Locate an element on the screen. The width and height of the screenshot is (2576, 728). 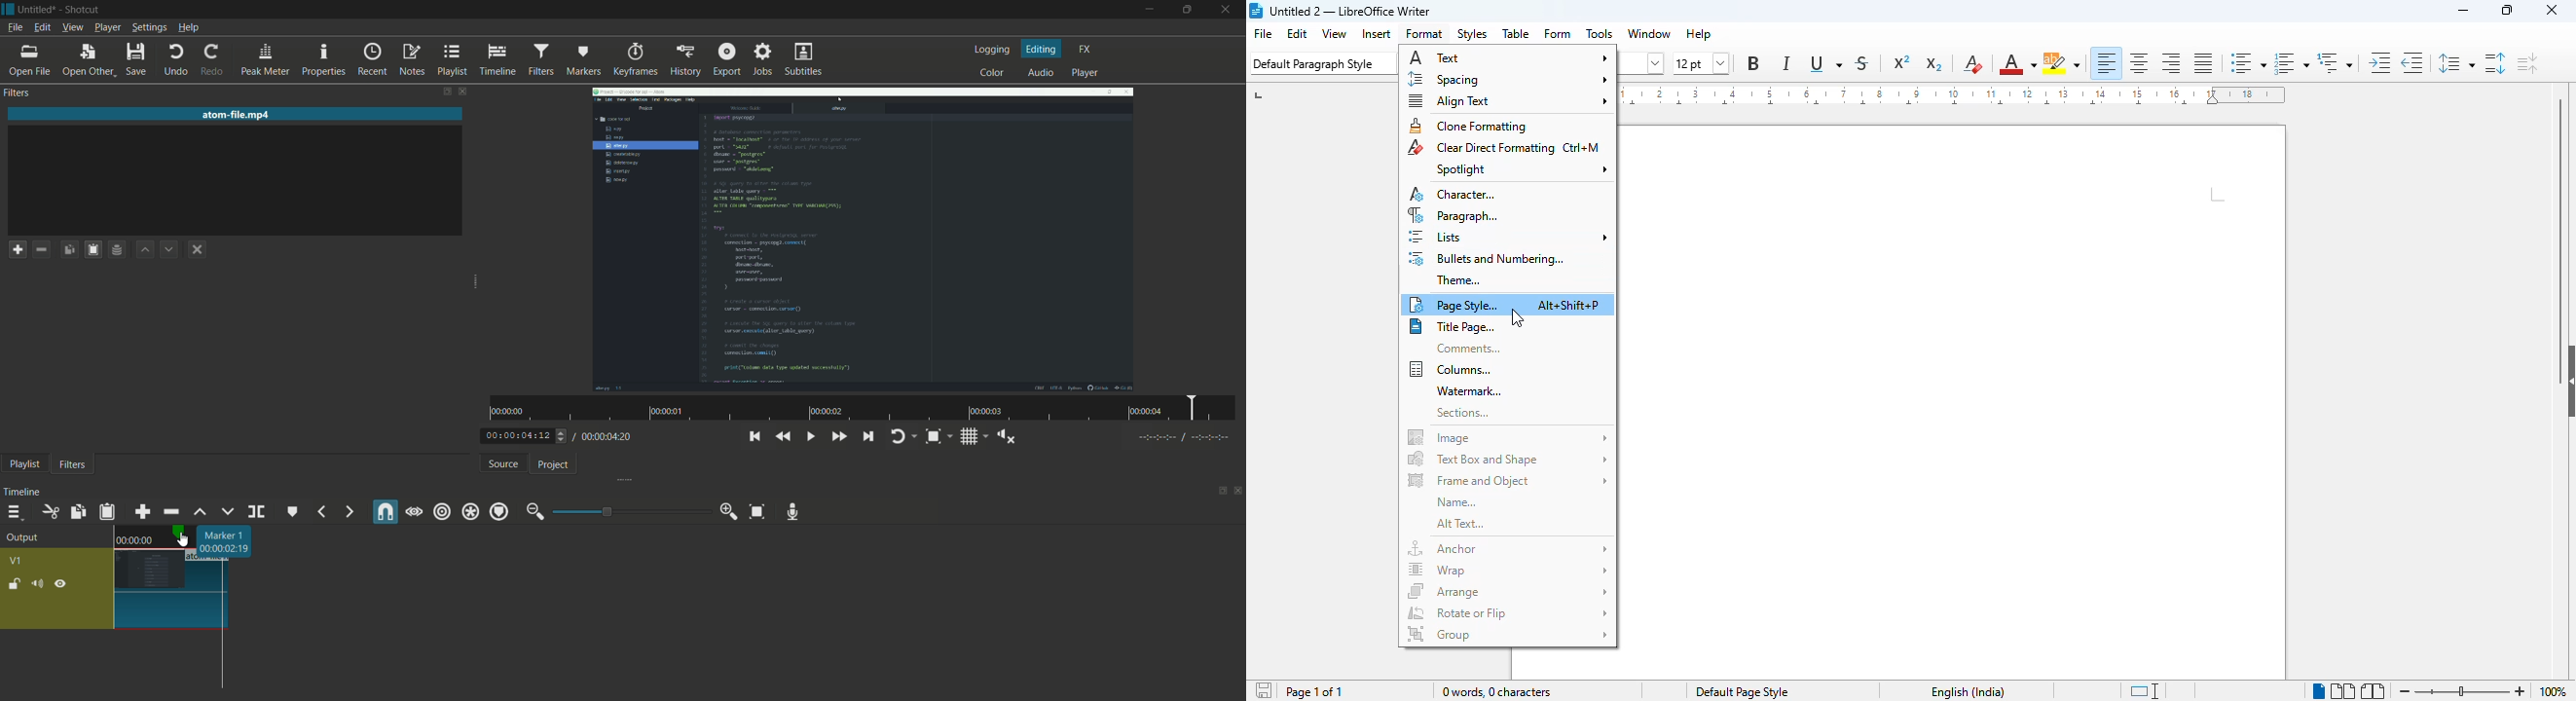
window is located at coordinates (1647, 34).